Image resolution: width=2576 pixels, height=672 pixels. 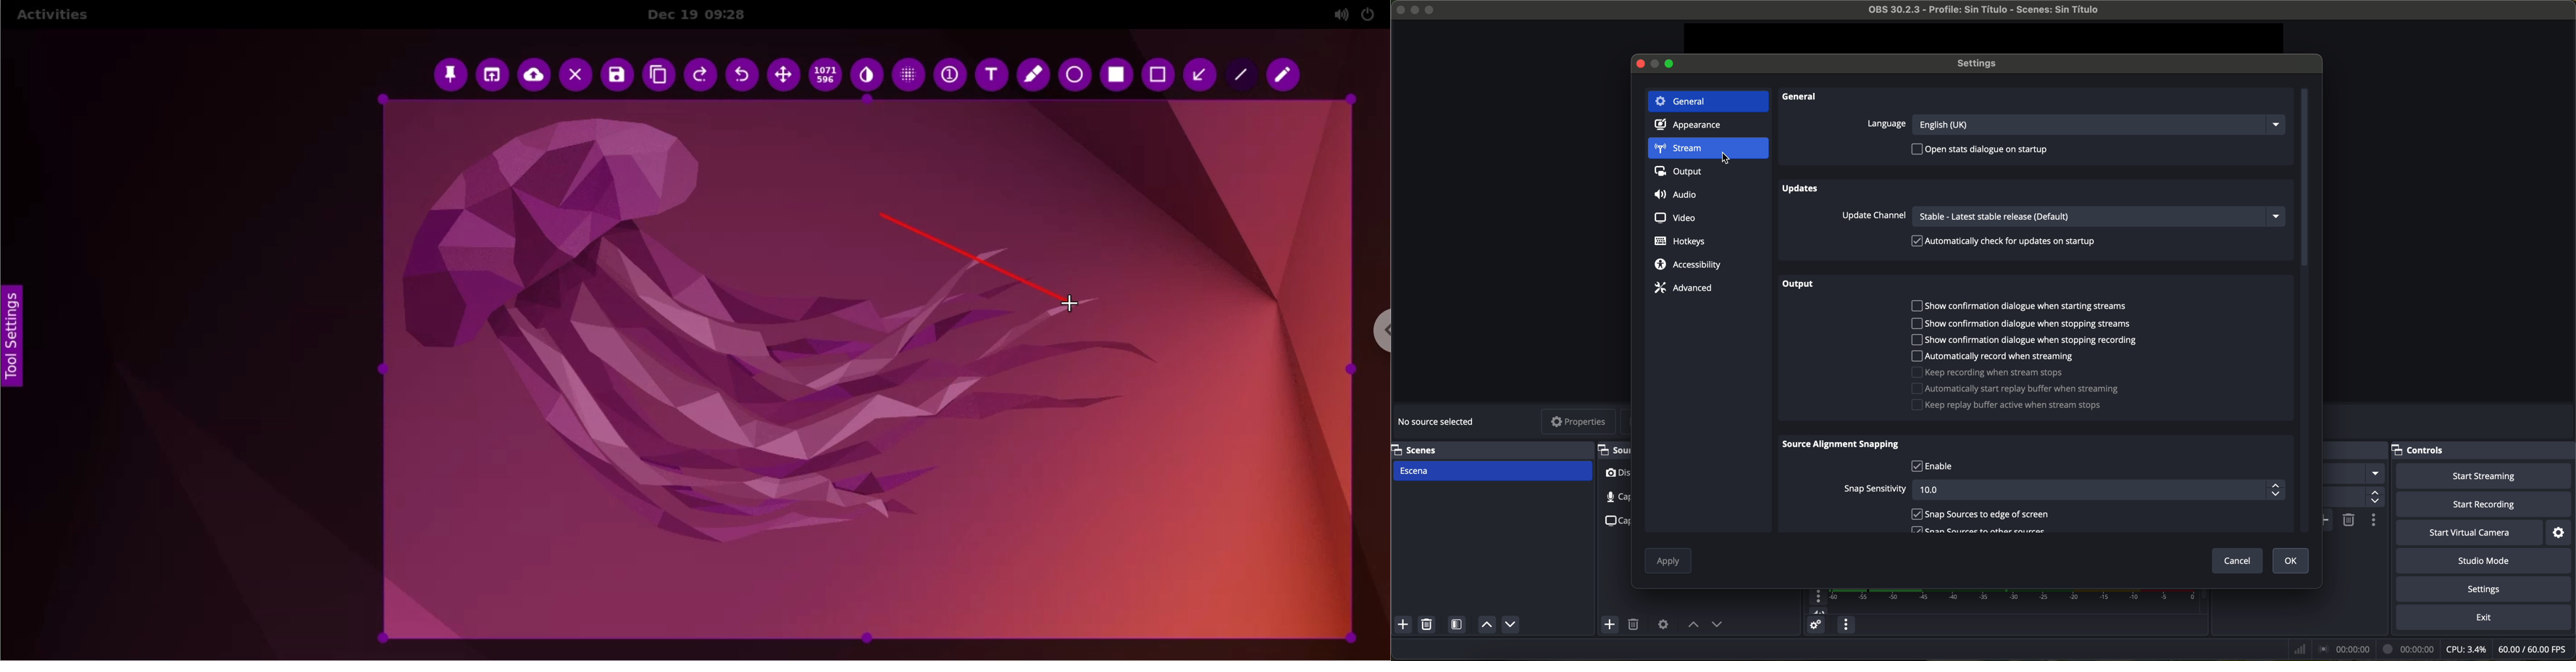 What do you see at coordinates (1816, 626) in the screenshot?
I see `advanced audio properties` at bounding box center [1816, 626].